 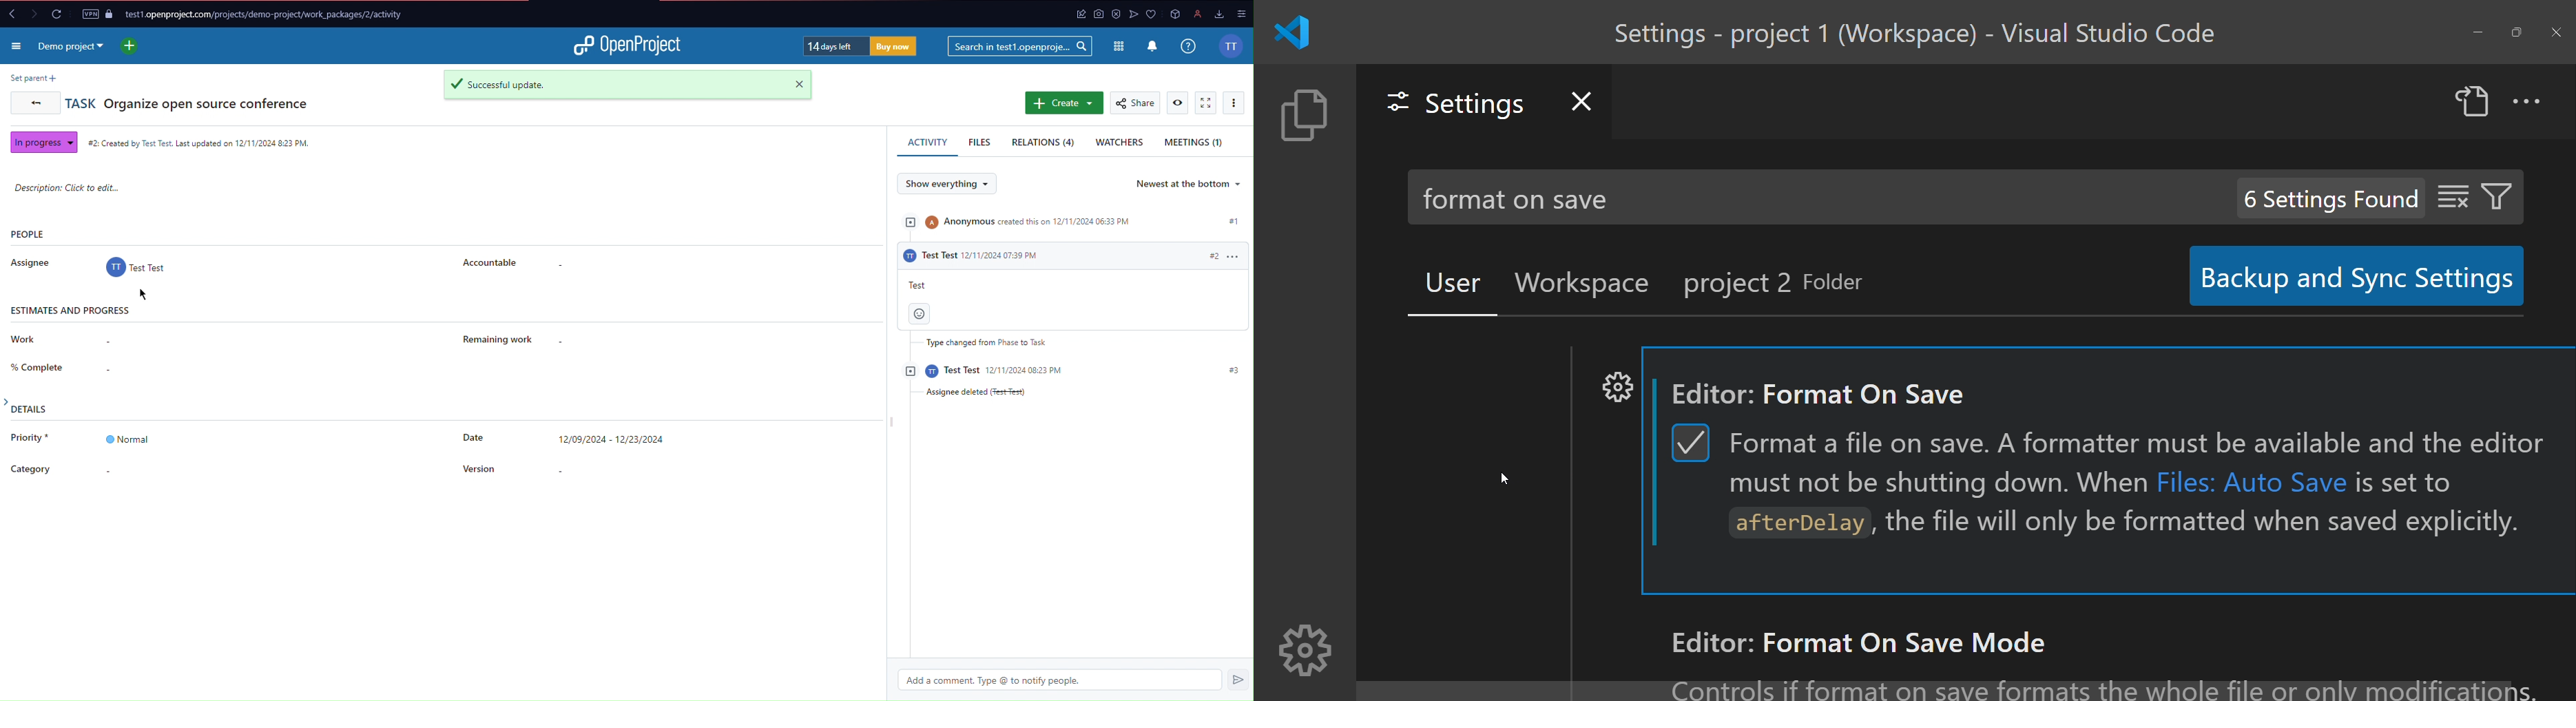 What do you see at coordinates (493, 262) in the screenshot?
I see `Accountable` at bounding box center [493, 262].